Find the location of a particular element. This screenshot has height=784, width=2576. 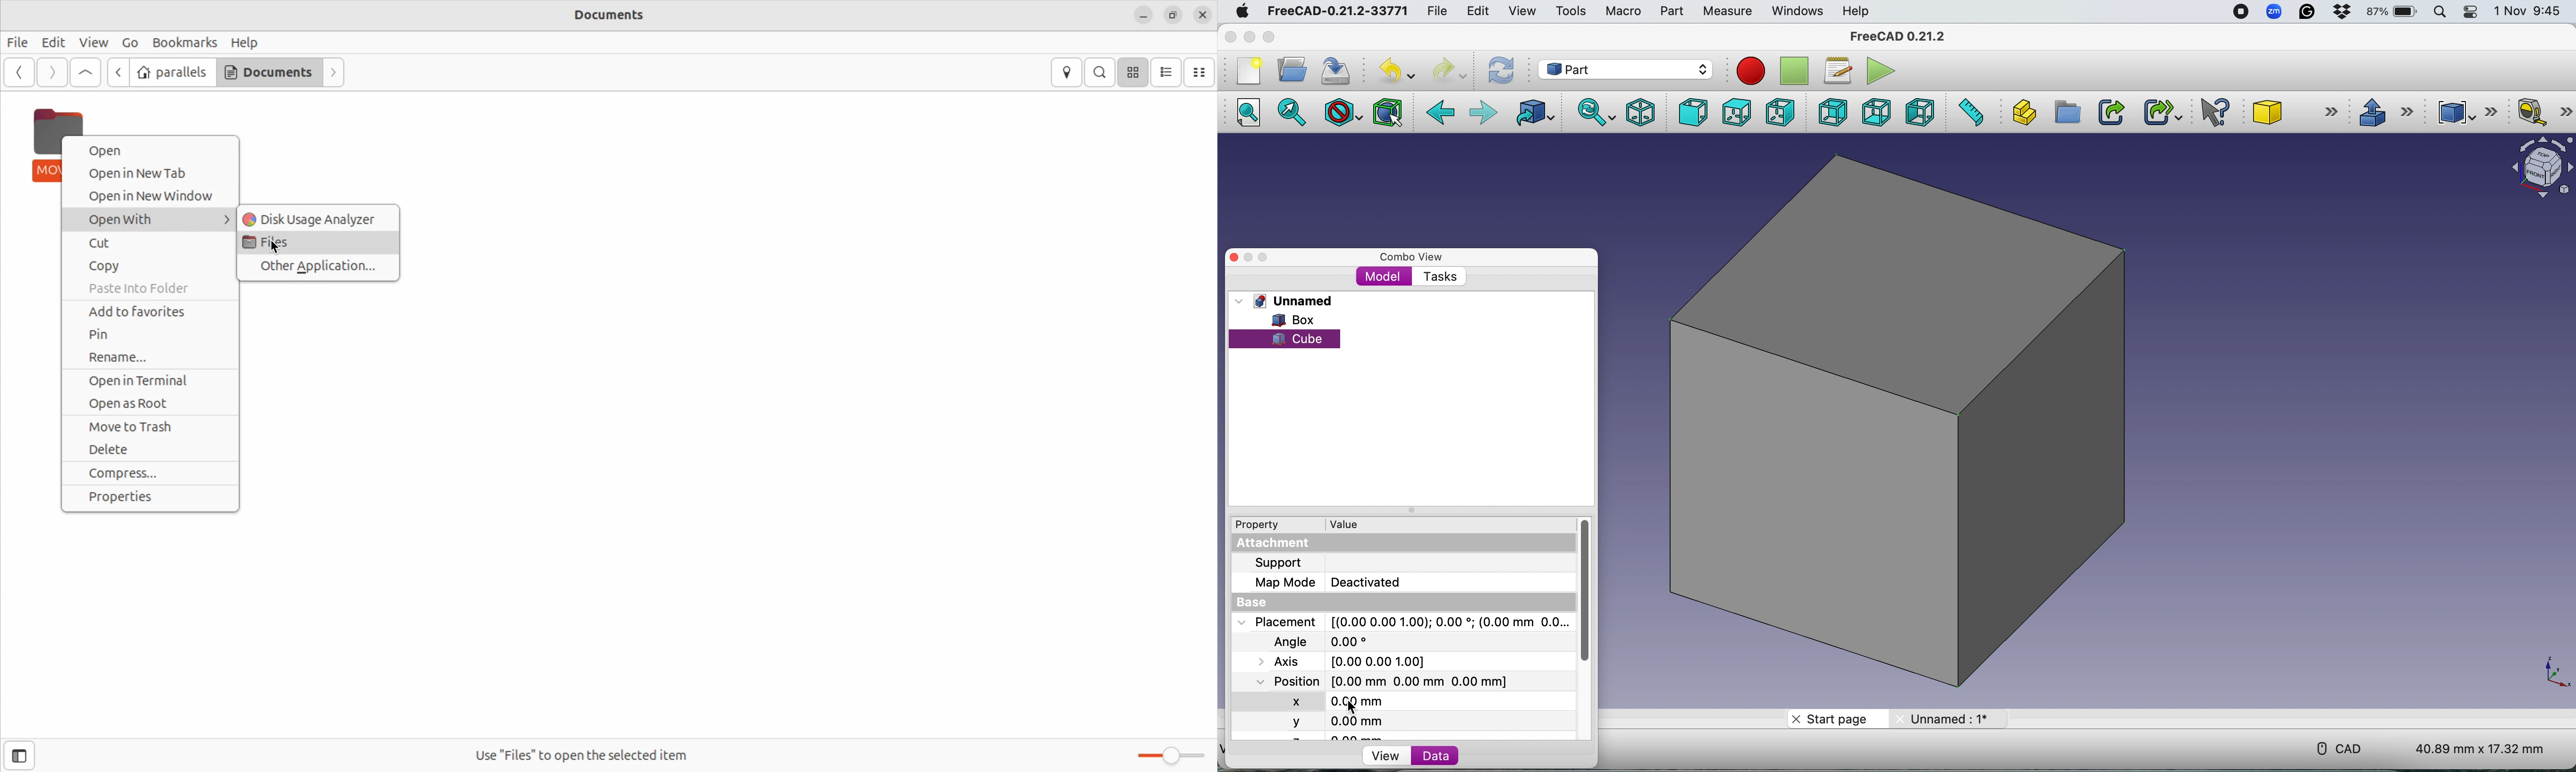

FreeCAD 0.21.2 is located at coordinates (1900, 37).